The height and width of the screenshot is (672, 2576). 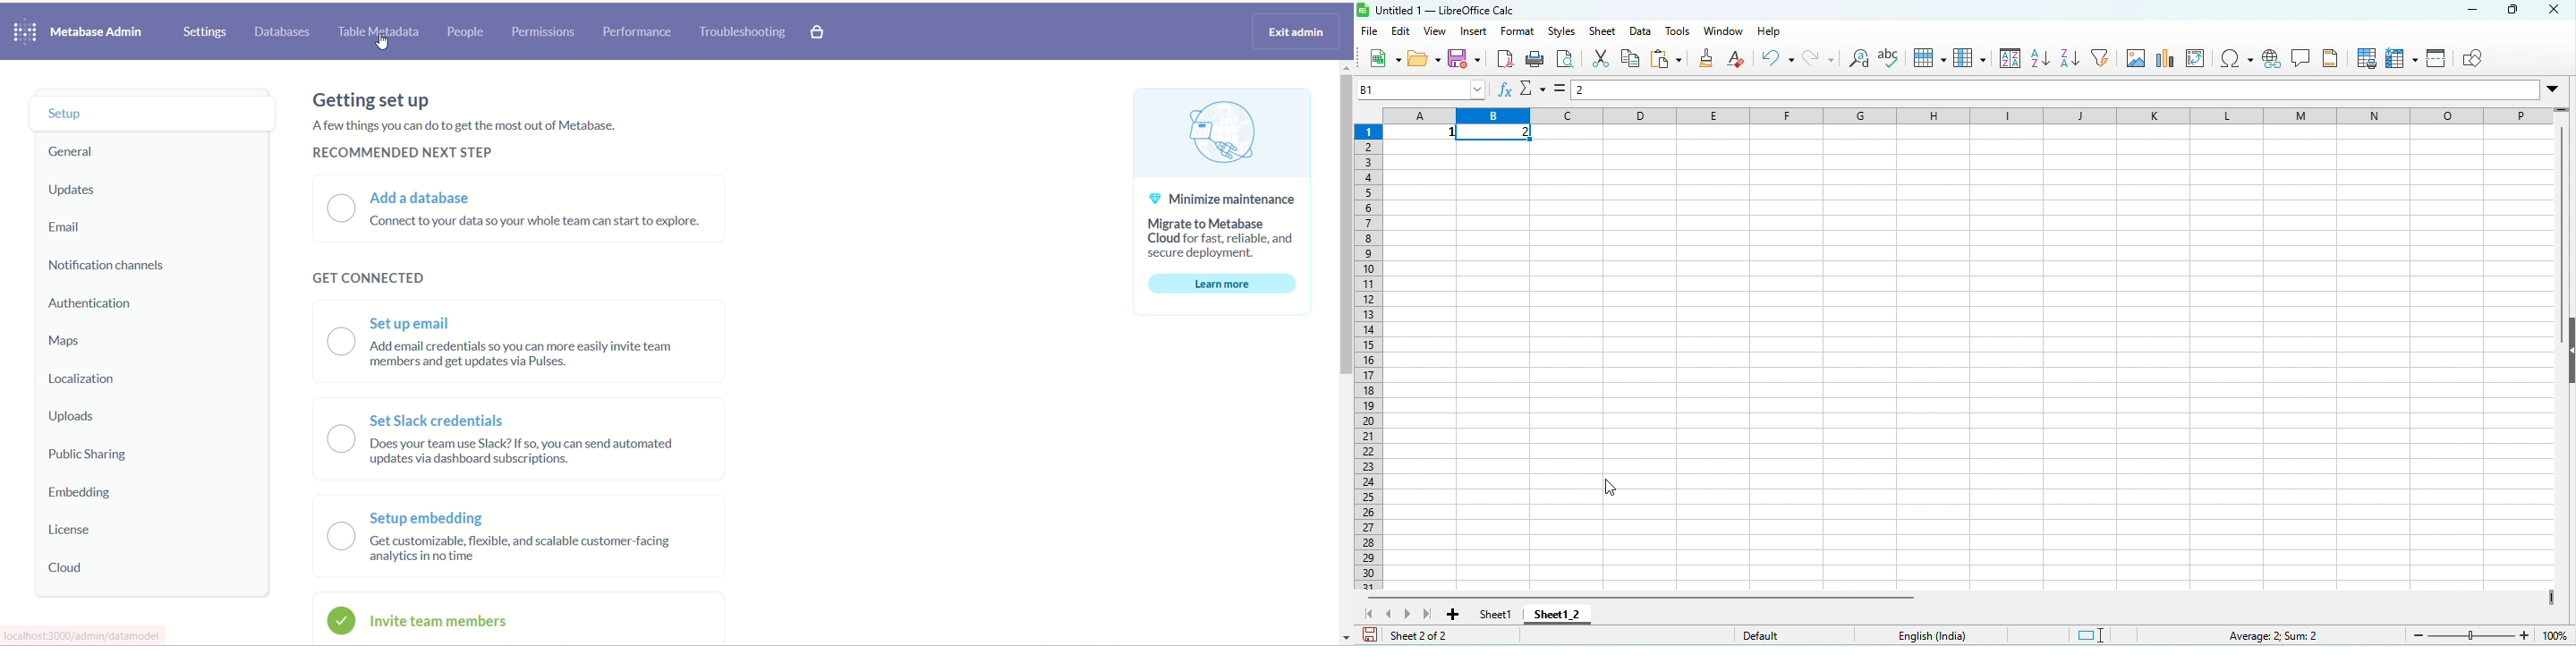 What do you see at coordinates (1629, 59) in the screenshot?
I see `copy` at bounding box center [1629, 59].